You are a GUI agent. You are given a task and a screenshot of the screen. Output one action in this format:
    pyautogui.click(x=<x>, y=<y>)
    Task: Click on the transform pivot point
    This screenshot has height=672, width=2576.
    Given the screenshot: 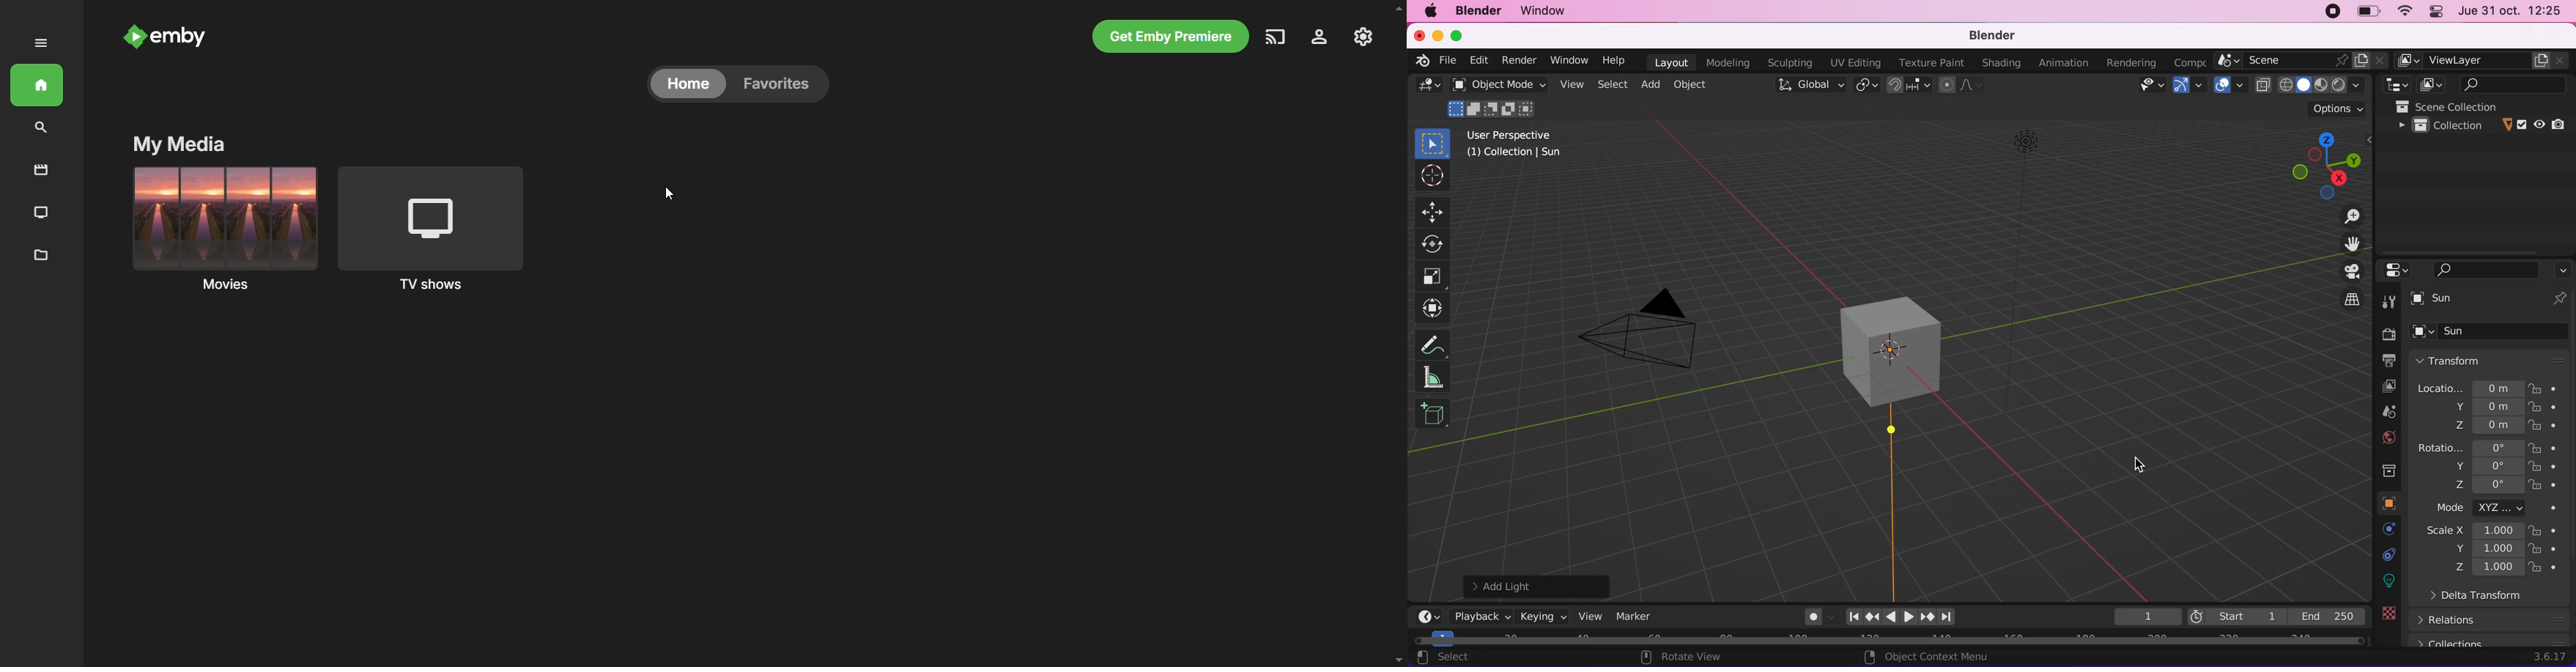 What is the action you would take?
    pyautogui.click(x=1865, y=86)
    